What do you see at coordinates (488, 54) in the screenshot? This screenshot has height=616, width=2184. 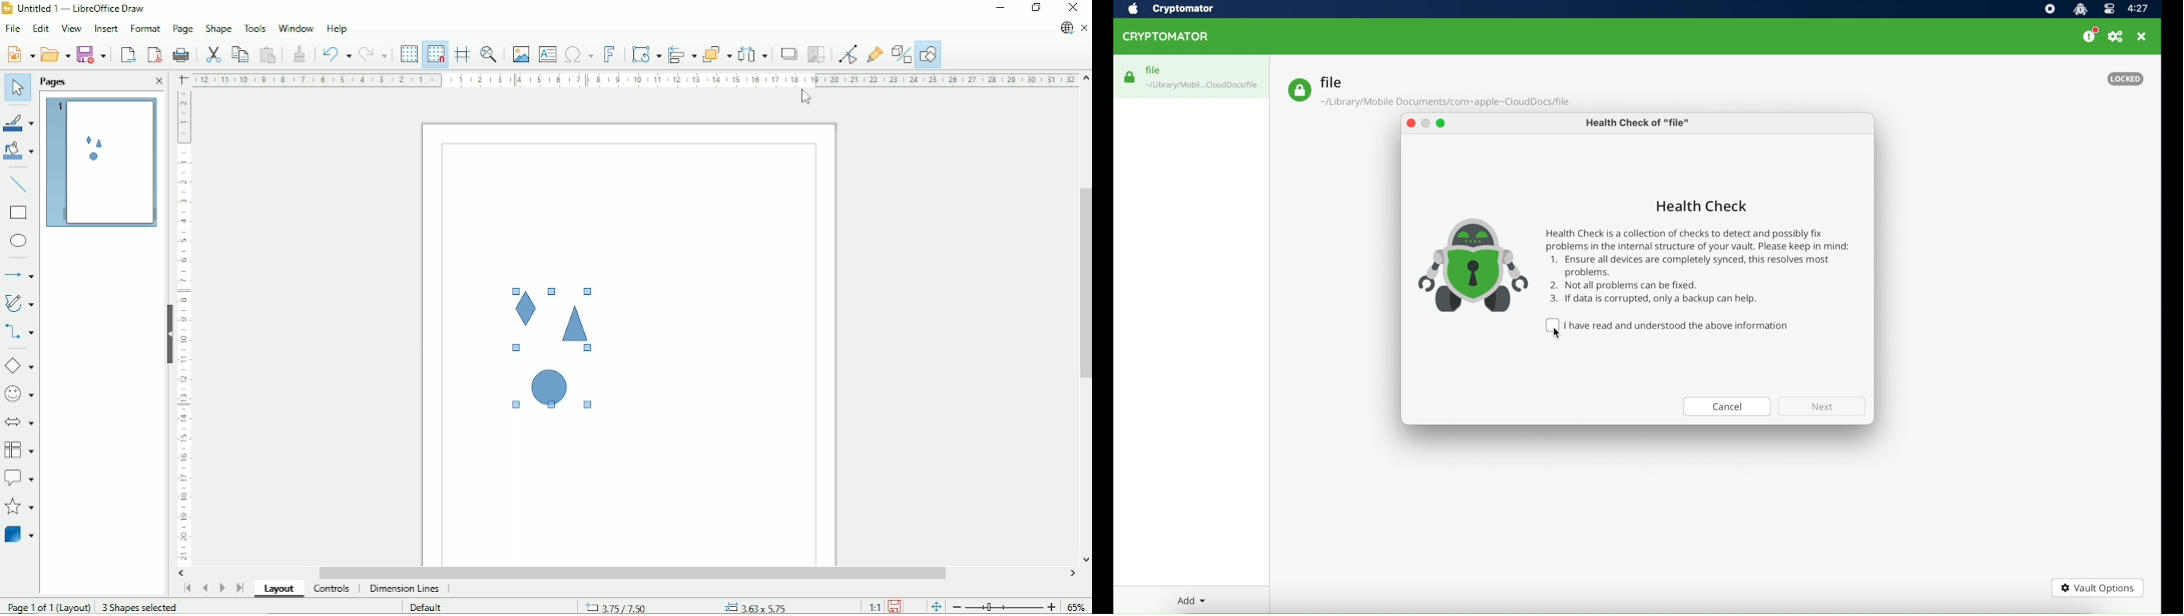 I see `Zoom & pan` at bounding box center [488, 54].